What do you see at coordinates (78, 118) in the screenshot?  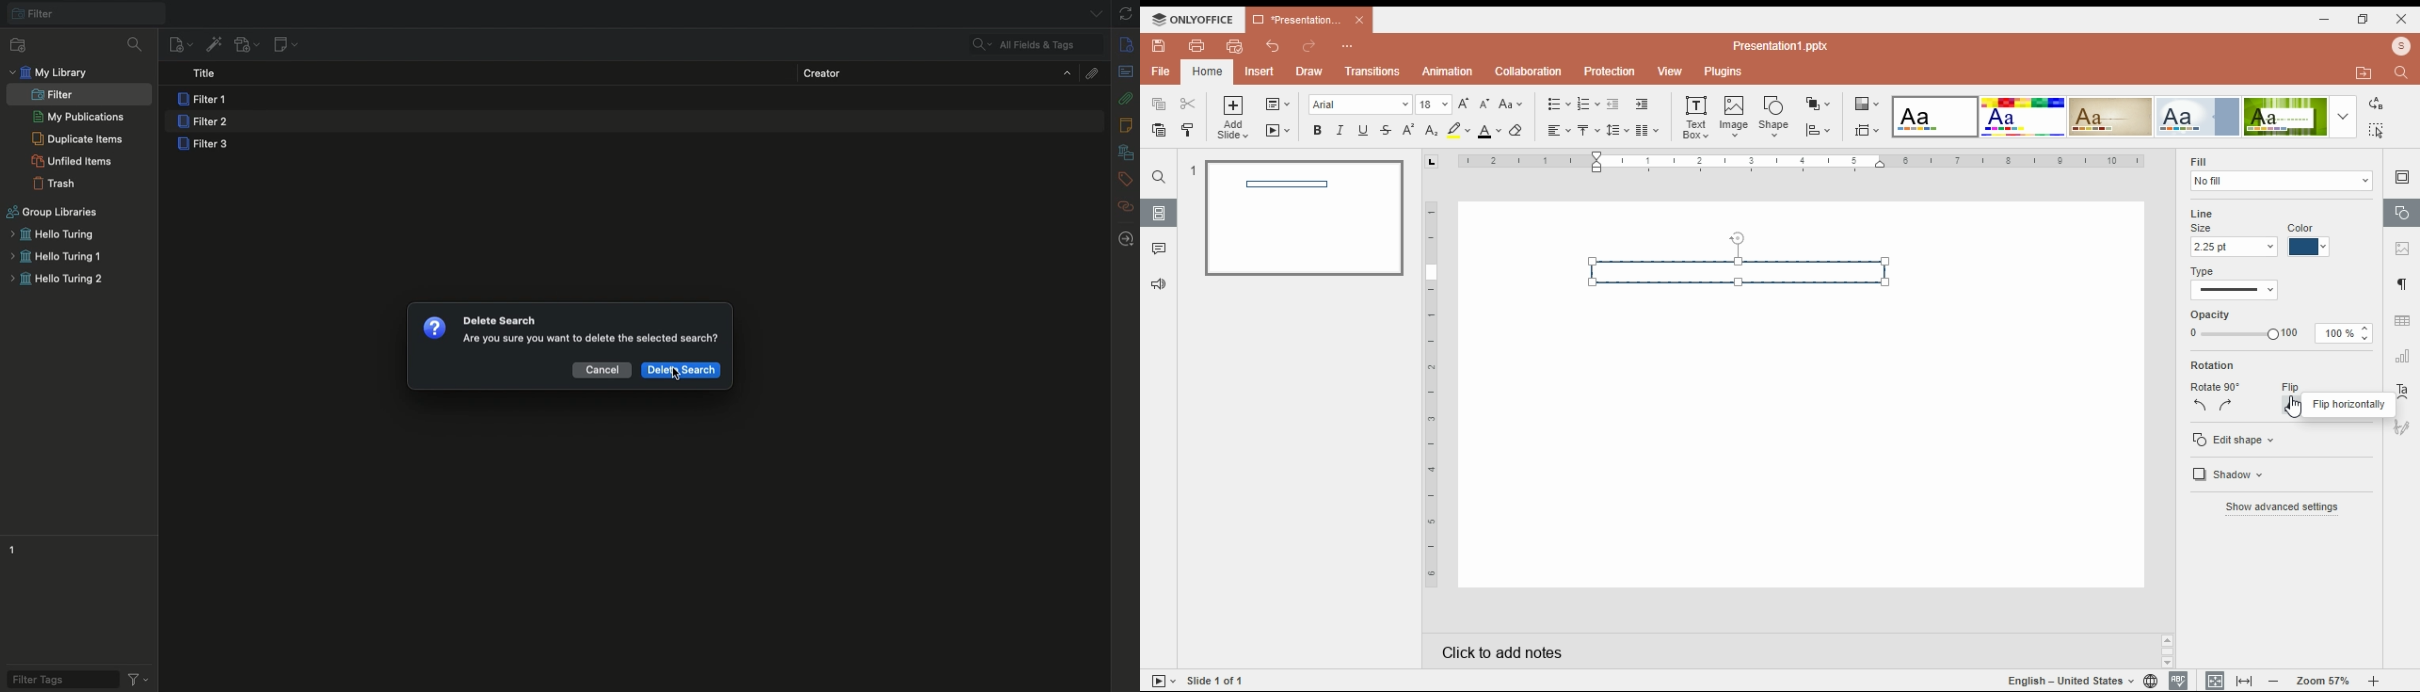 I see `My publications` at bounding box center [78, 118].